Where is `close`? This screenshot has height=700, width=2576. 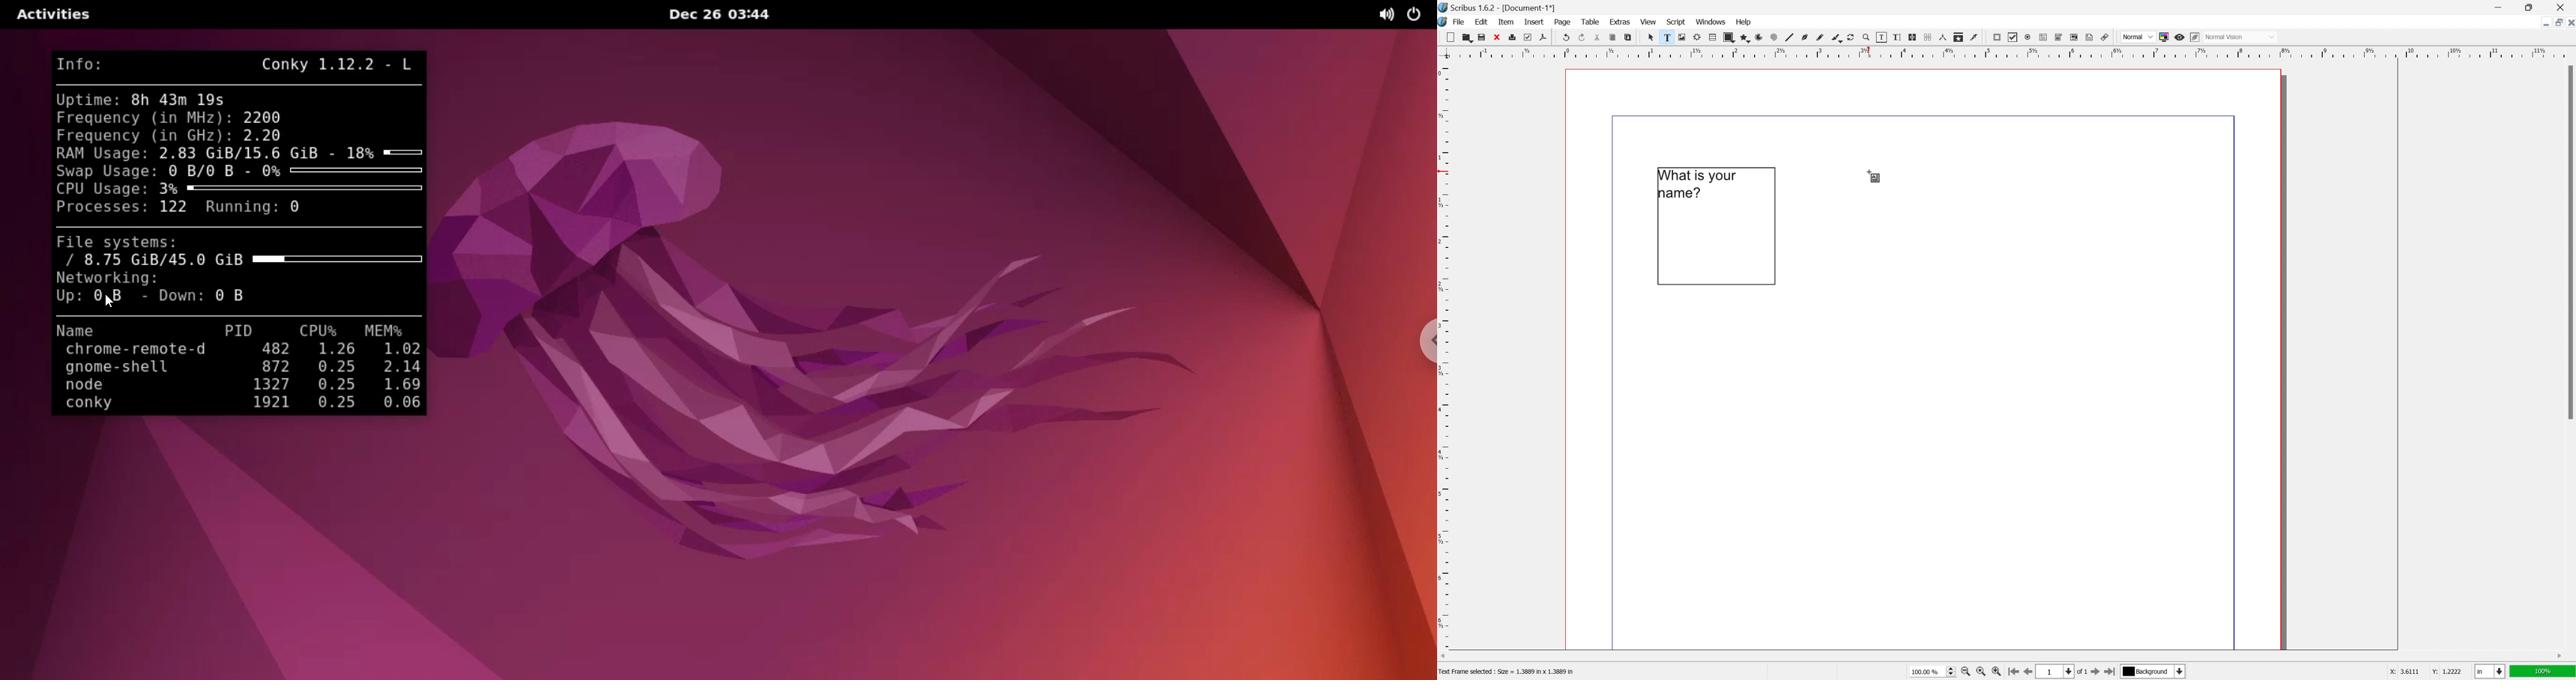 close is located at coordinates (1497, 37).